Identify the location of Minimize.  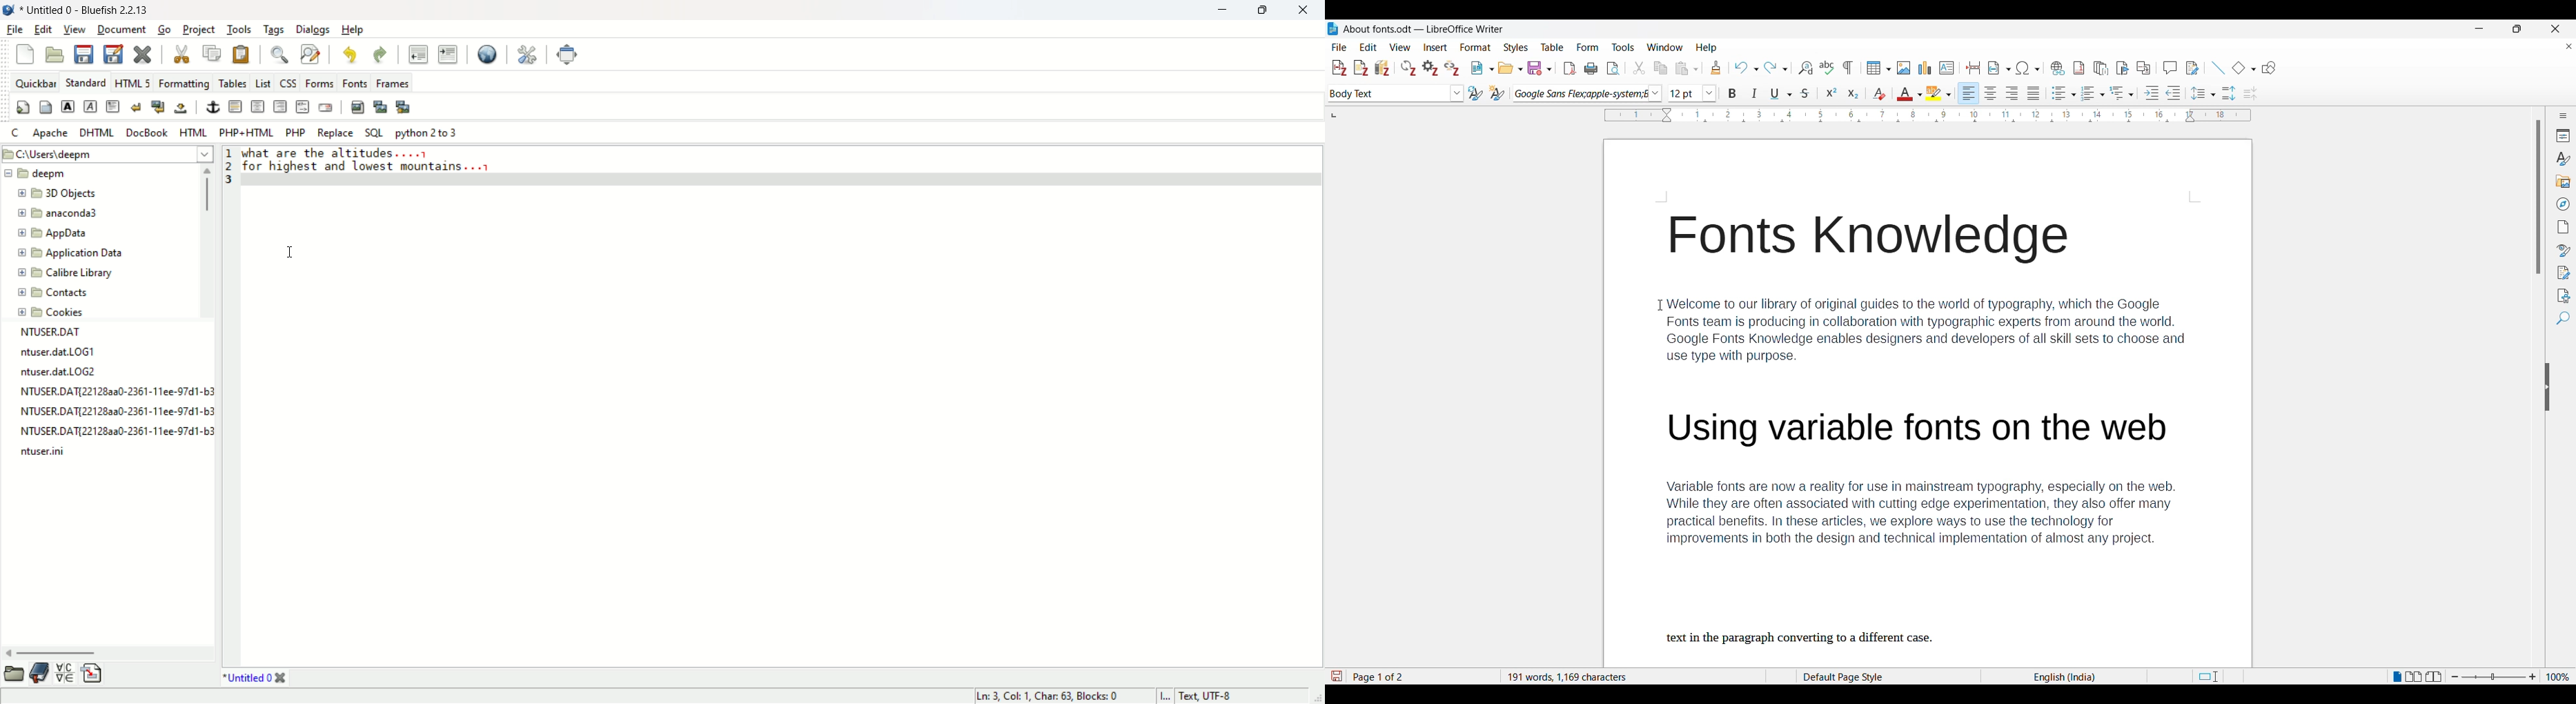
(2480, 29).